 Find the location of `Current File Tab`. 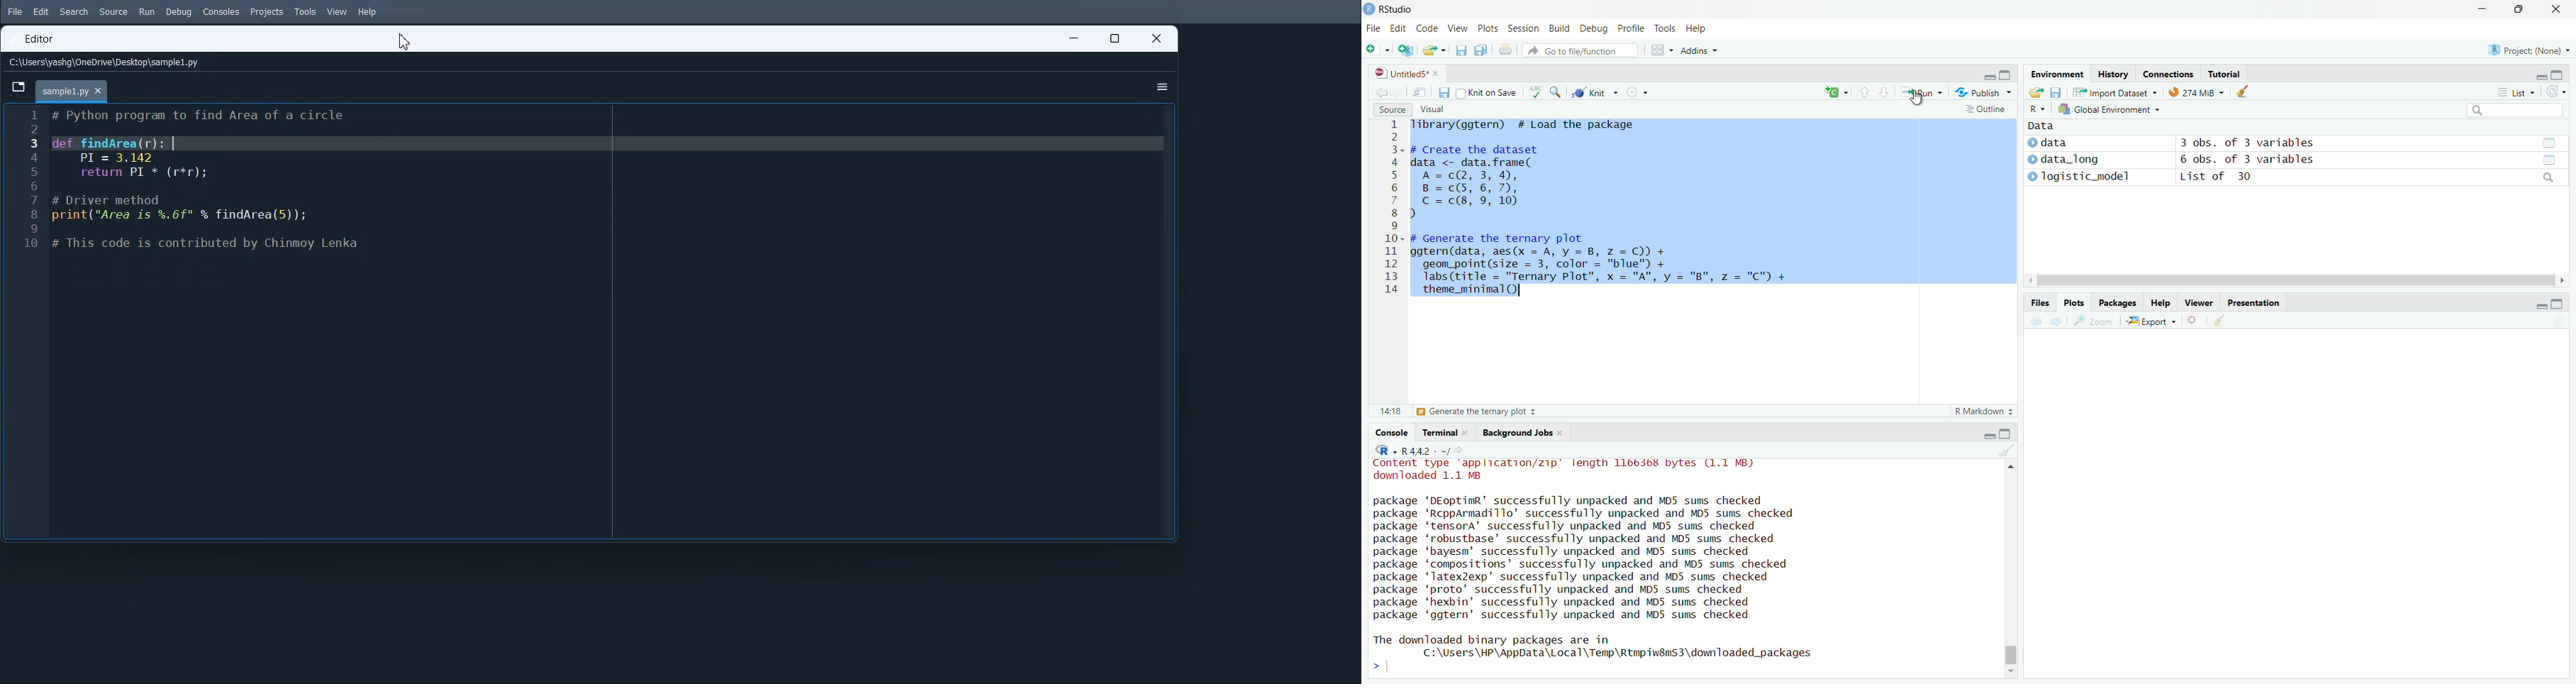

Current File Tab is located at coordinates (74, 90).